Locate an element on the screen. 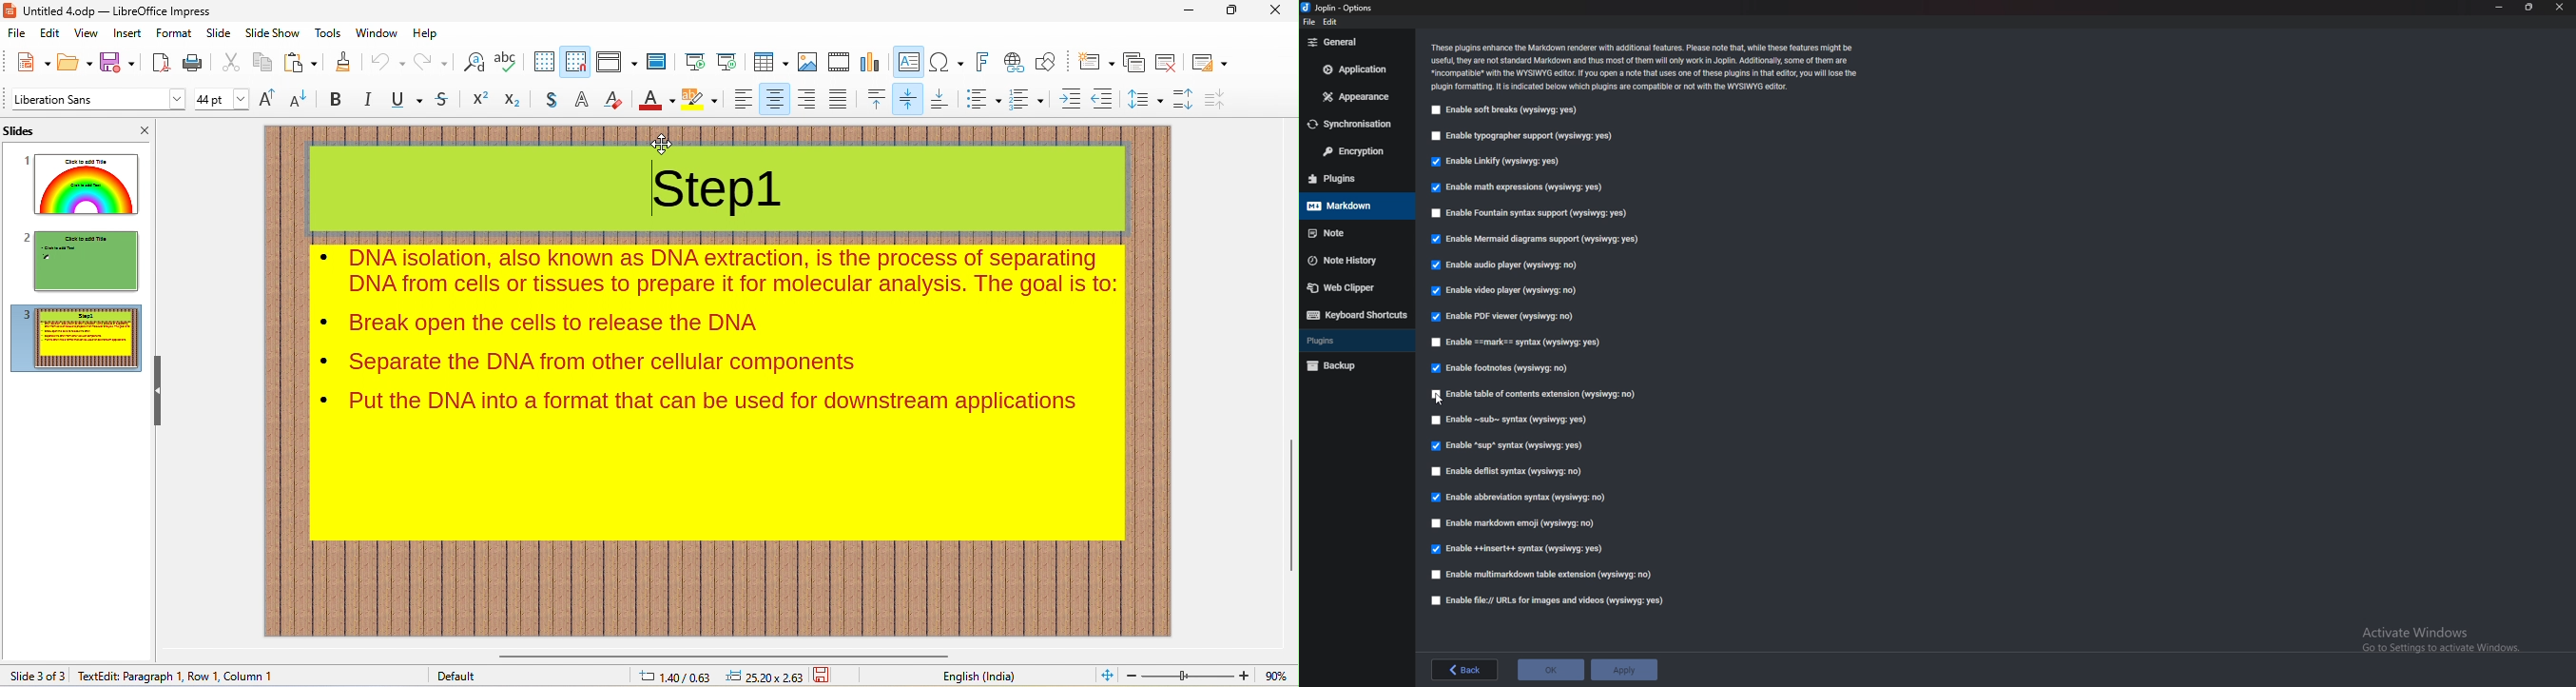 This screenshot has height=700, width=2576. file is located at coordinates (18, 33).